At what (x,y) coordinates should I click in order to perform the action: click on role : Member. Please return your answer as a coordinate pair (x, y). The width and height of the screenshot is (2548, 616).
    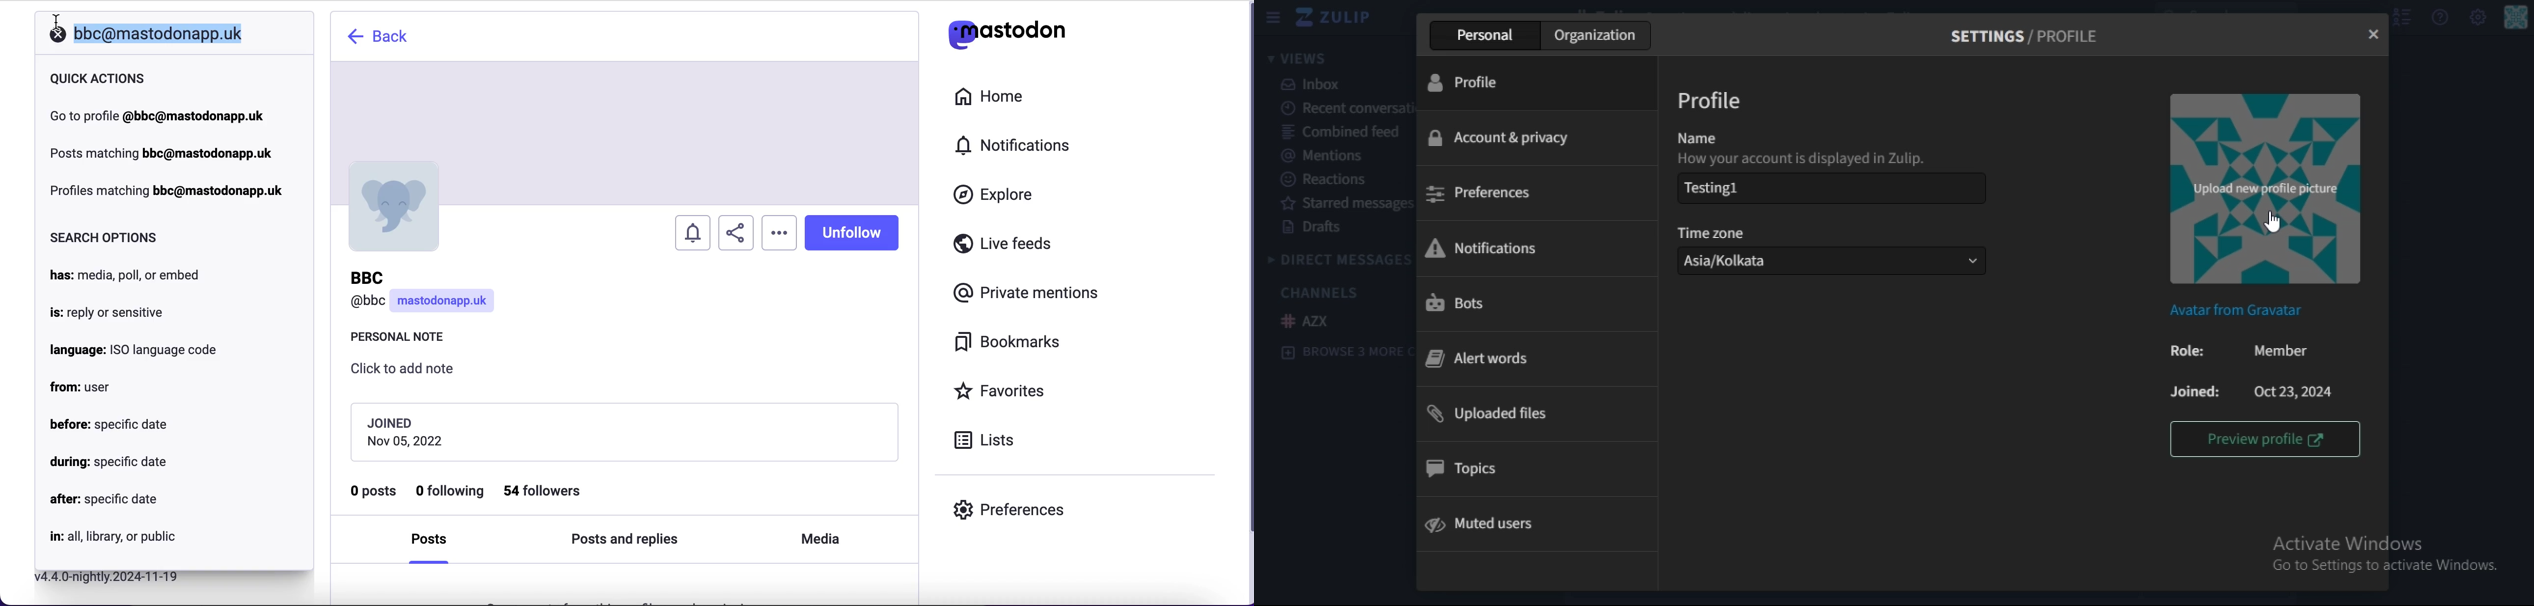
    Looking at the image, I should click on (2248, 353).